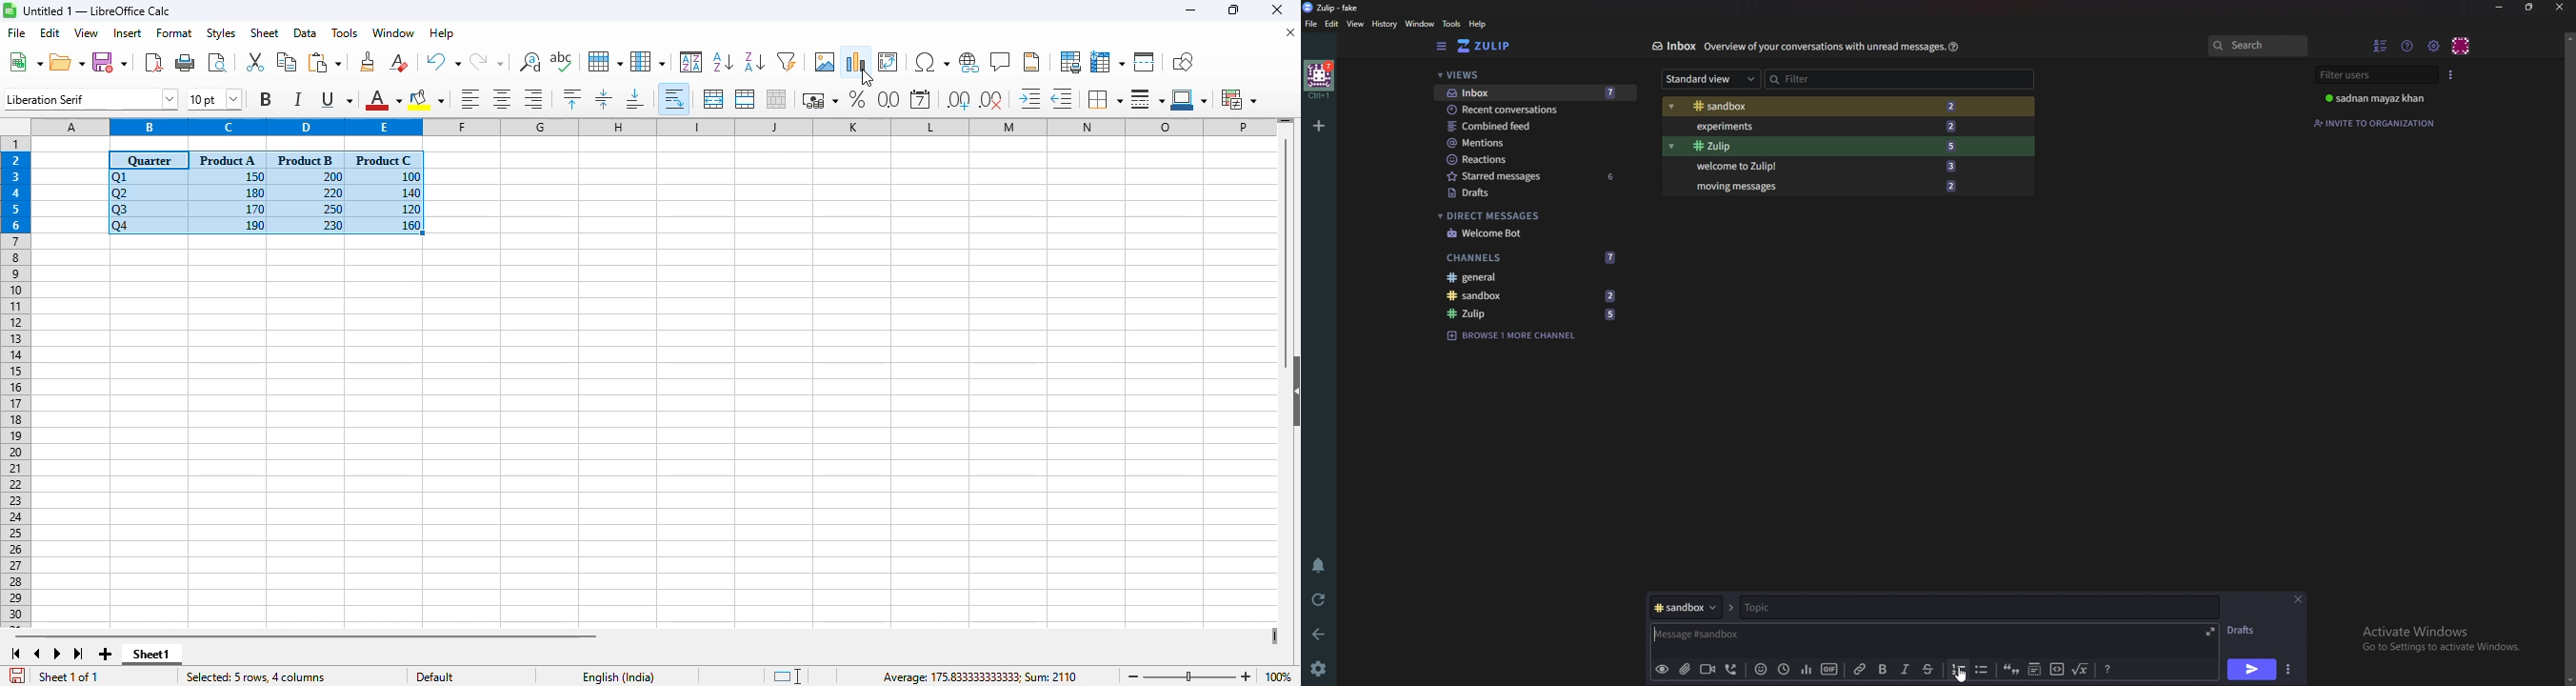  What do you see at coordinates (1418, 23) in the screenshot?
I see `Window` at bounding box center [1418, 23].